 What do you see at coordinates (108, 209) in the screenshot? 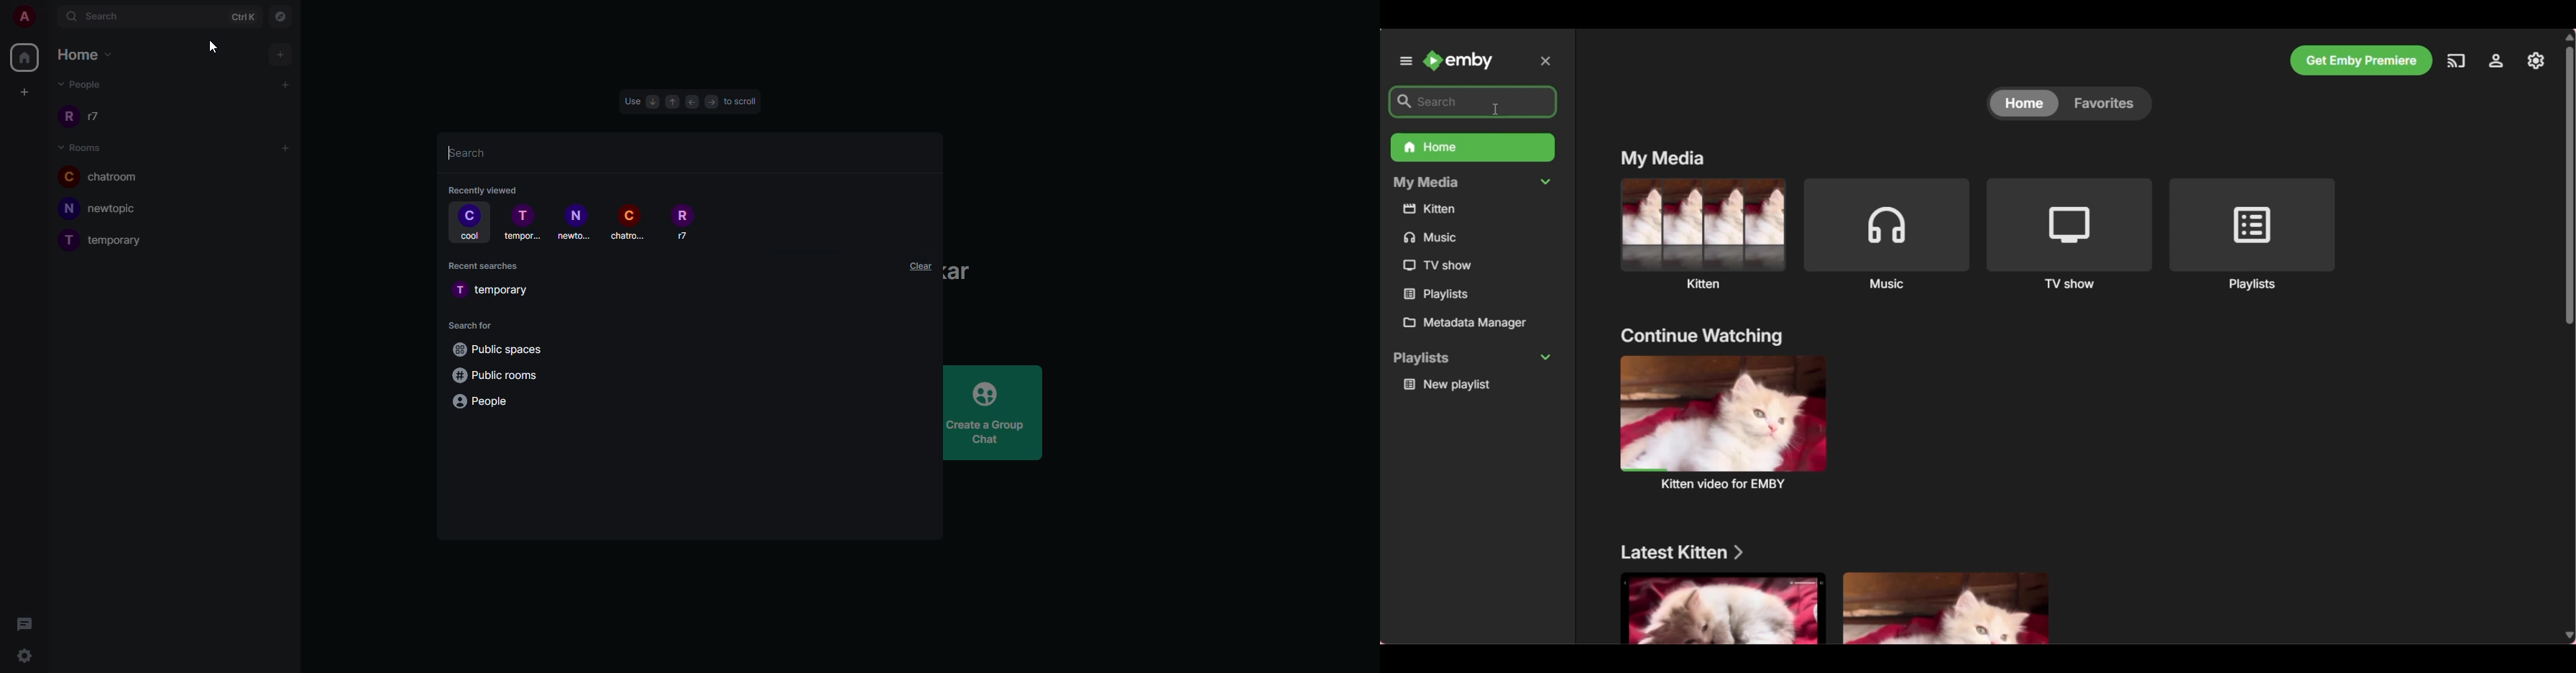
I see `room` at bounding box center [108, 209].